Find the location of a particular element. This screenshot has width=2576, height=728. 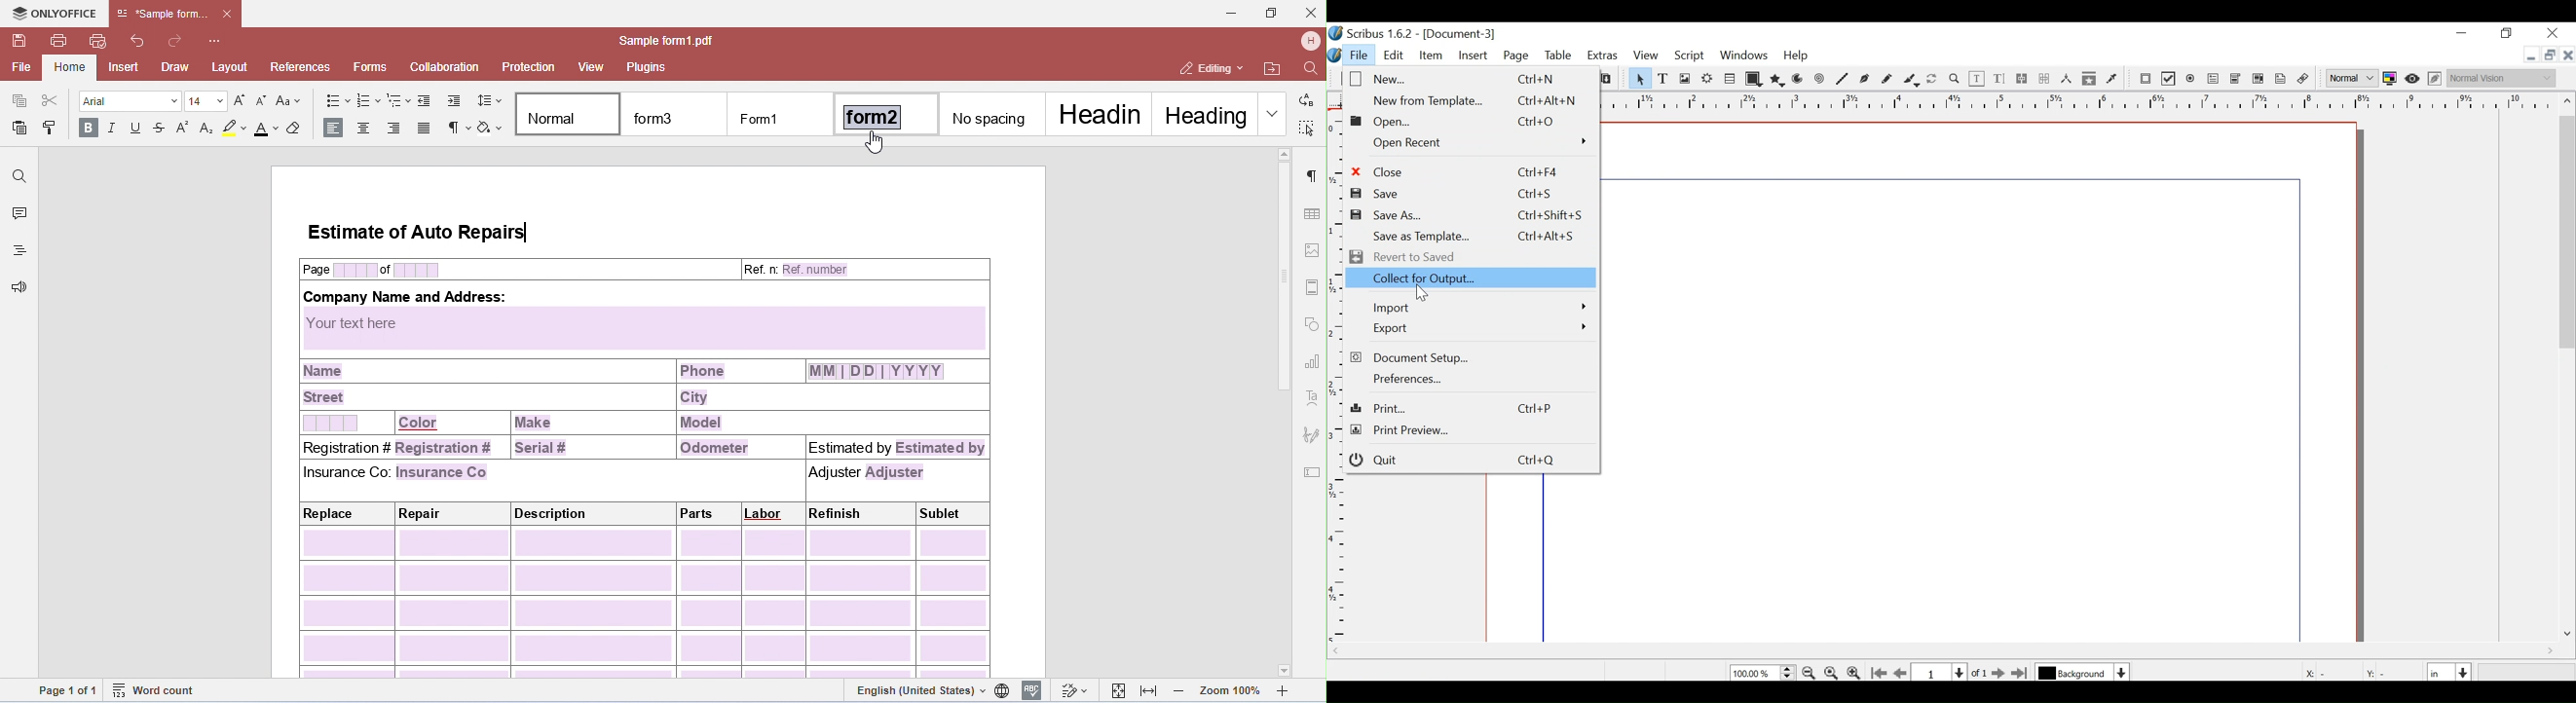

Unlink text frame is located at coordinates (2045, 79).